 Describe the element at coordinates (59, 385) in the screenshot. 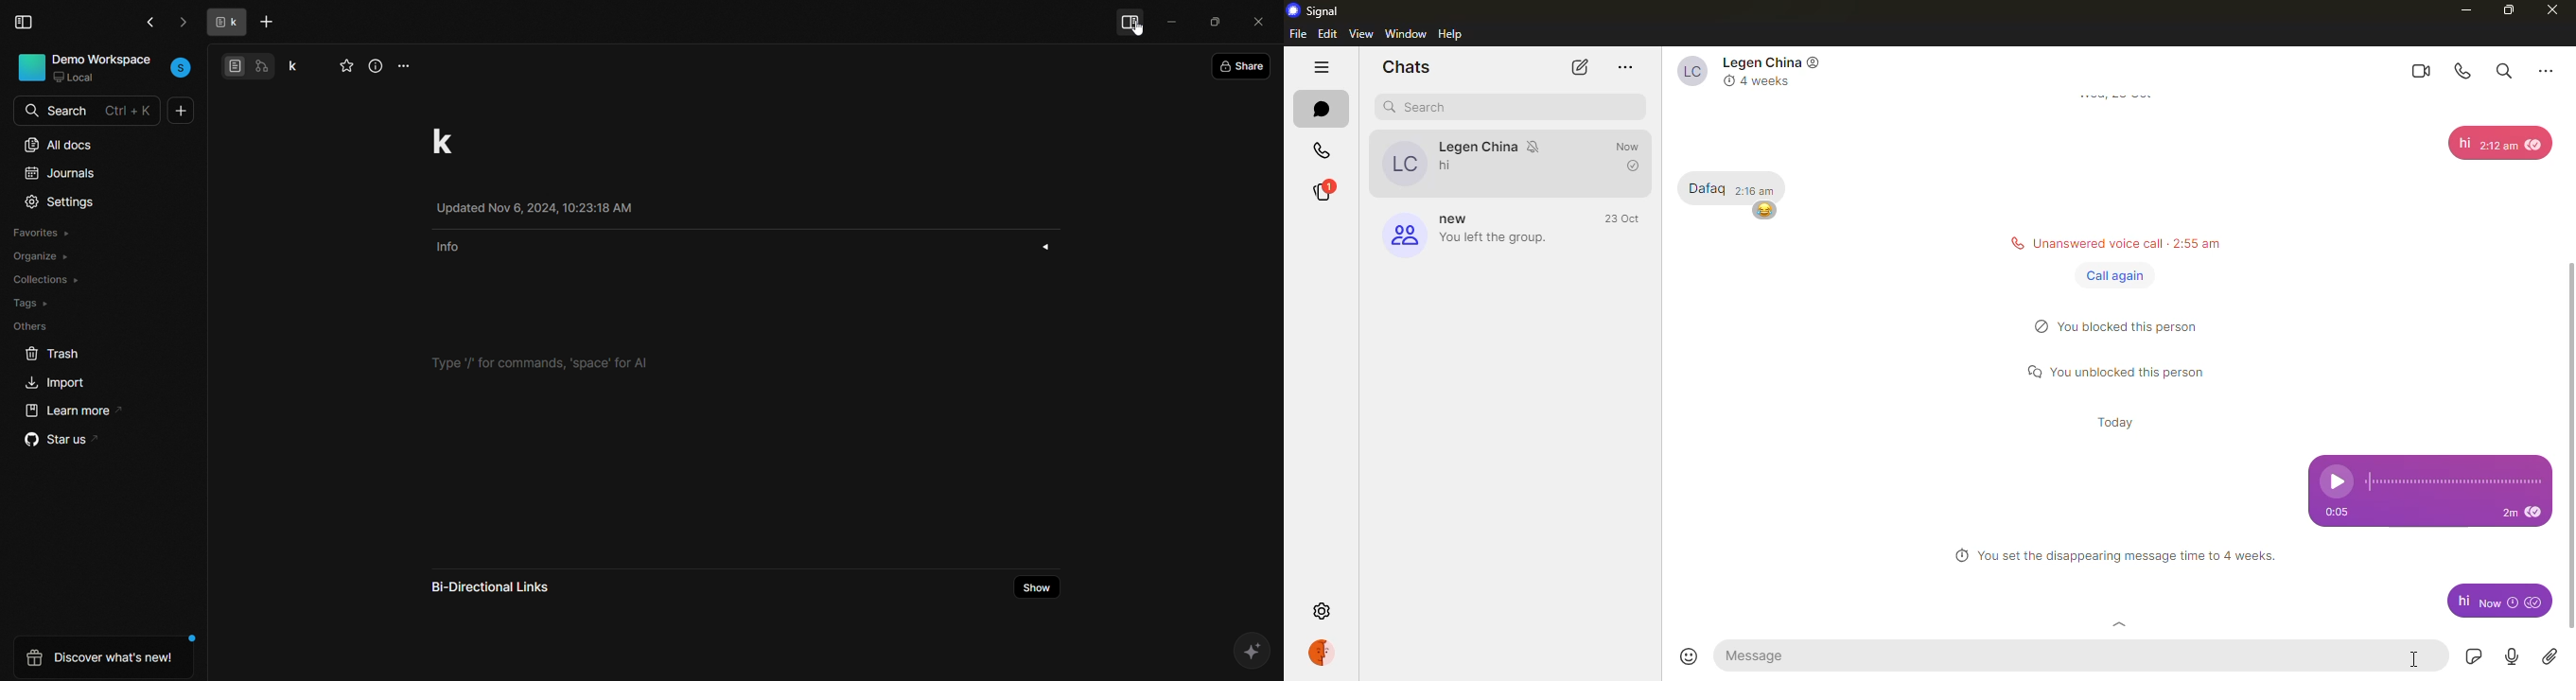

I see `import` at that location.